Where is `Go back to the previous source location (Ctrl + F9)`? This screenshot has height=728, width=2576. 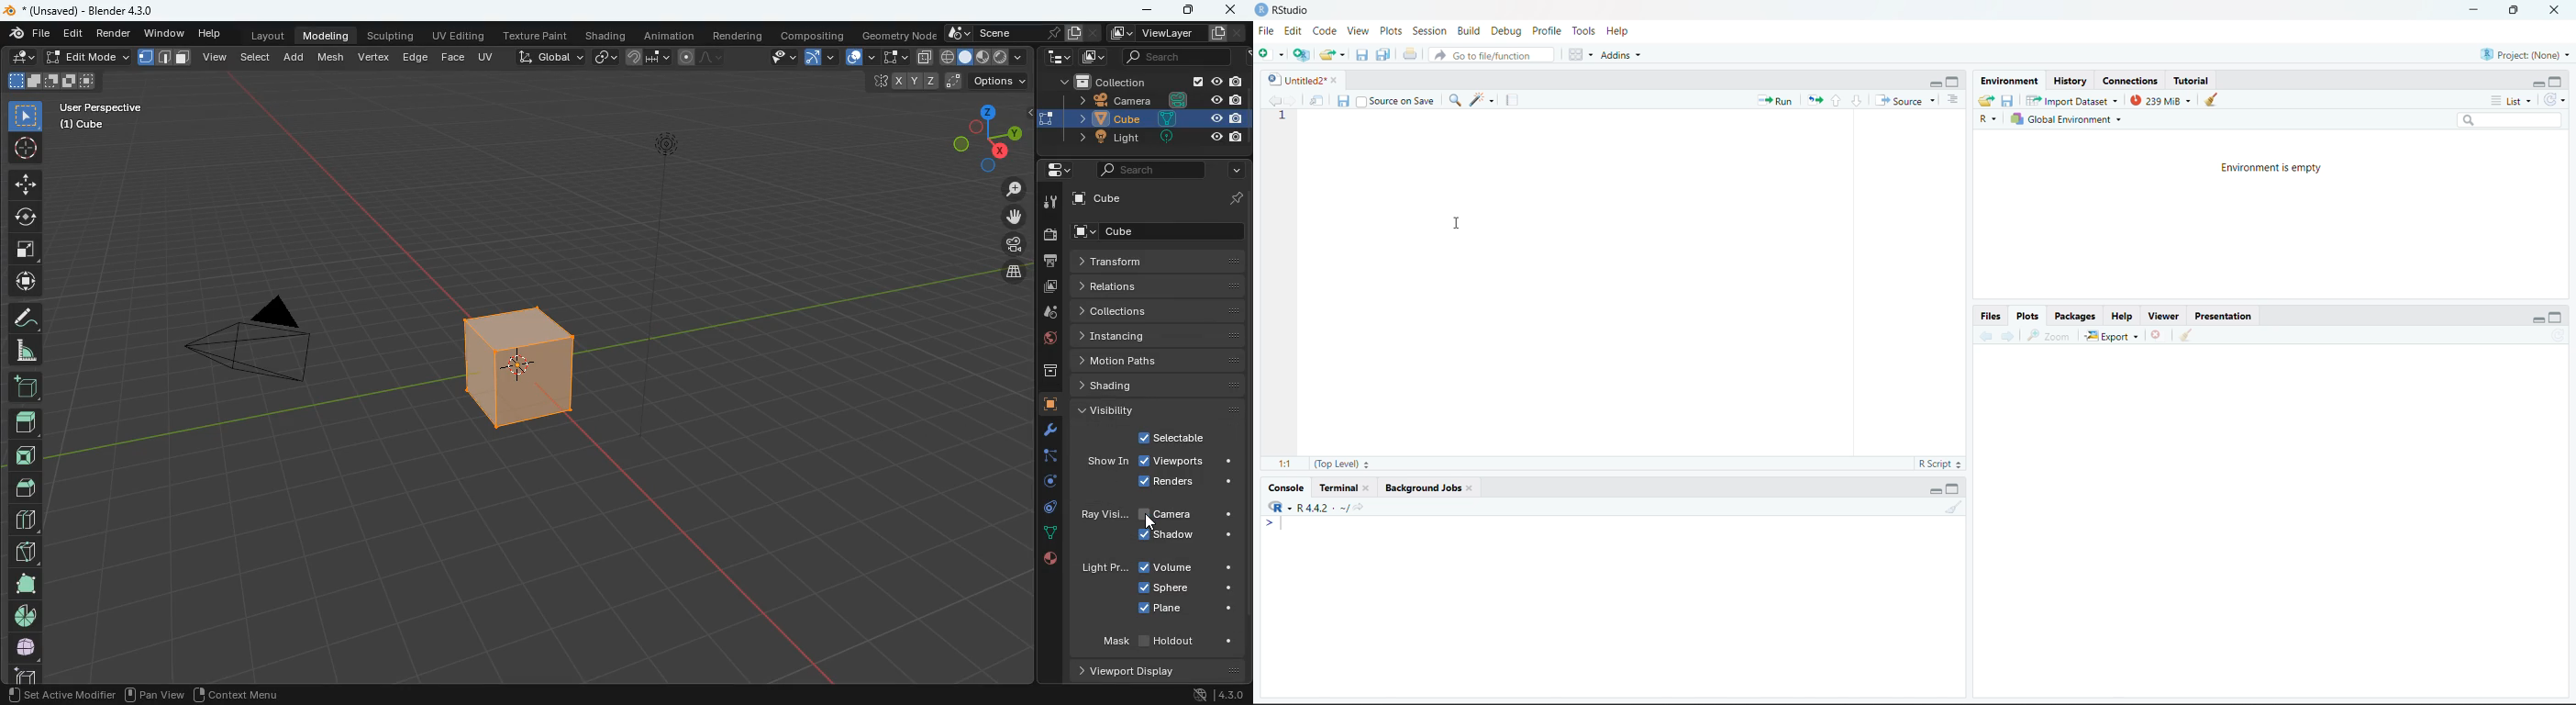
Go back to the previous source location (Ctrl + F9) is located at coordinates (1273, 98).